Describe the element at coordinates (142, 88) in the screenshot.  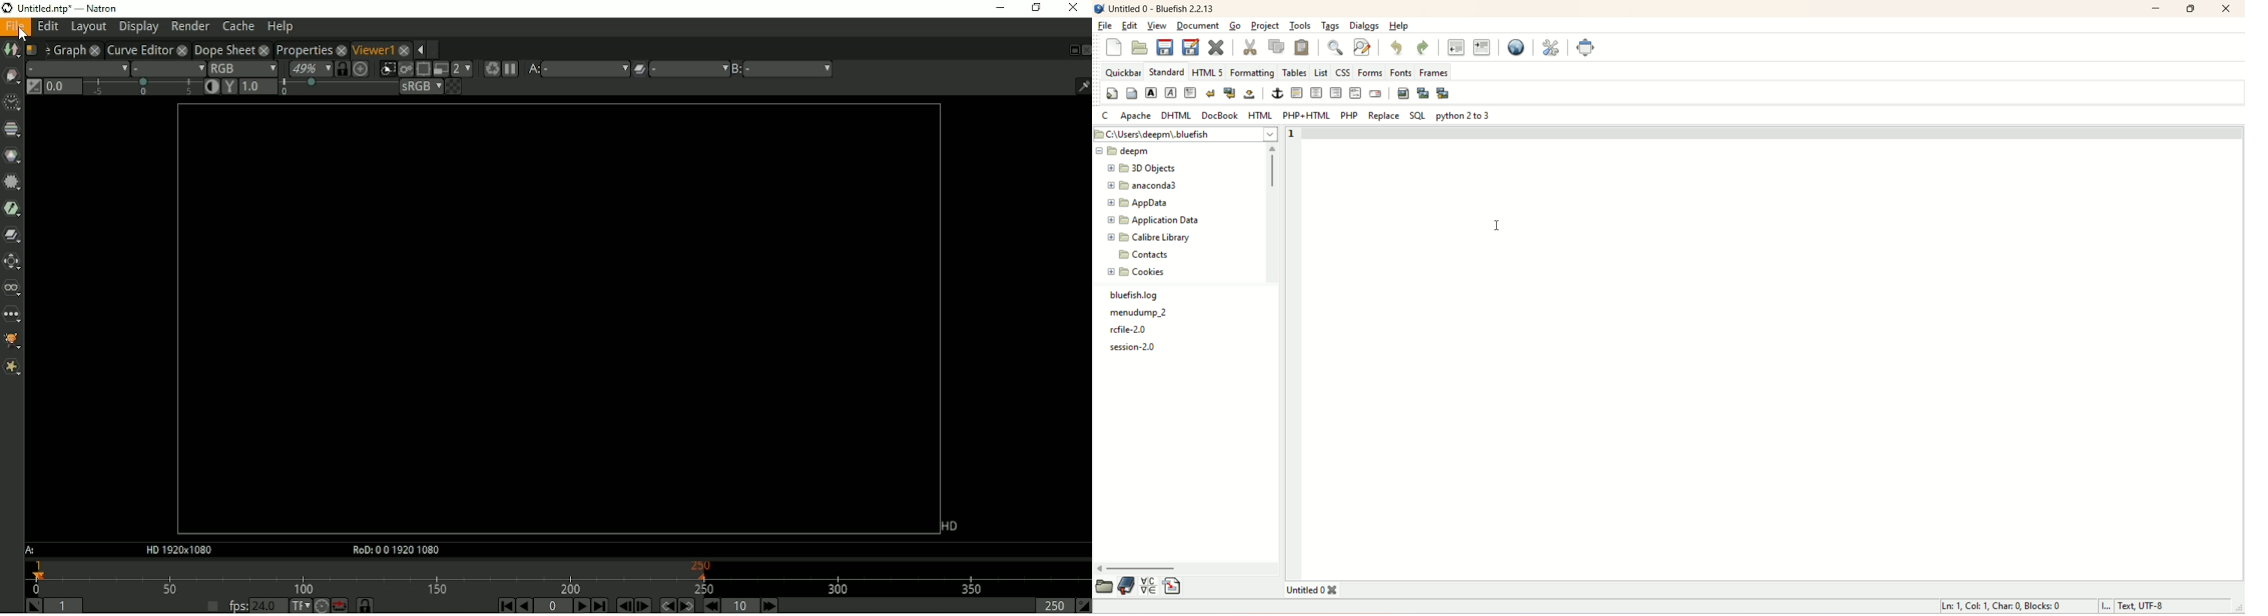
I see `selection bar` at that location.